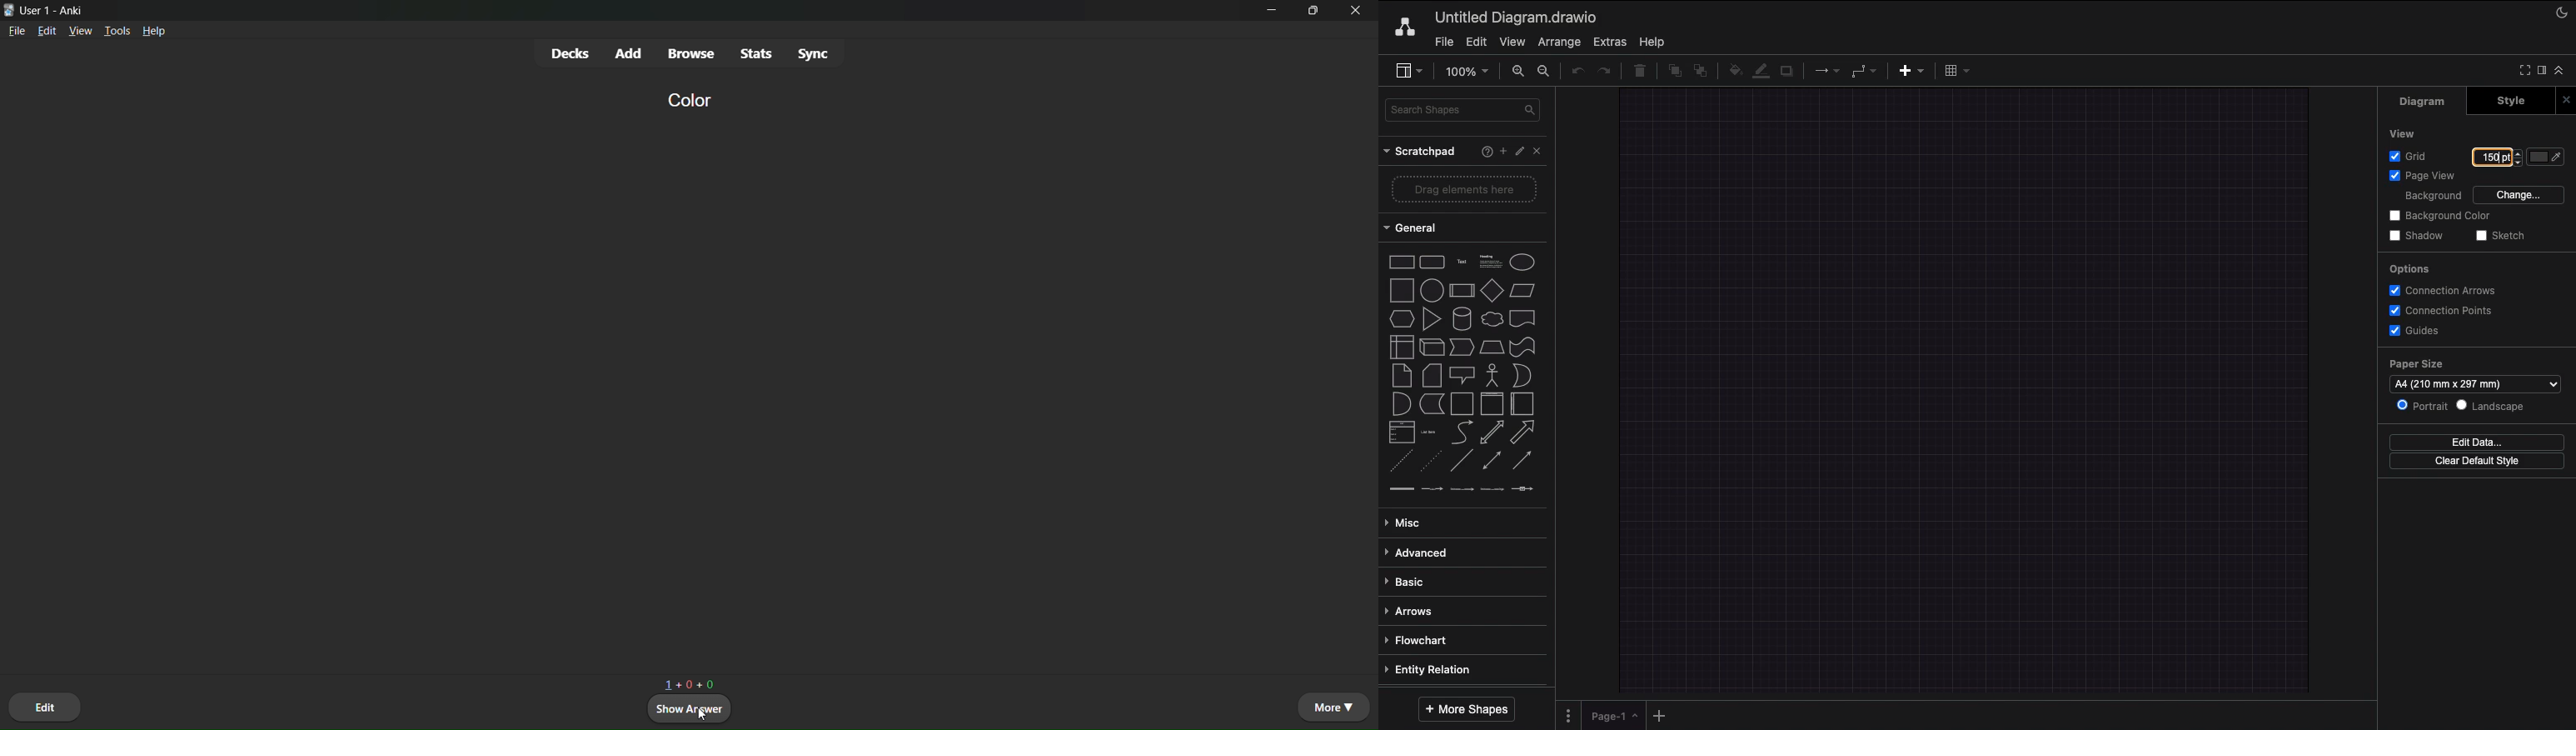 The height and width of the screenshot is (756, 2576). Describe the element at coordinates (2437, 217) in the screenshot. I see `Background color` at that location.